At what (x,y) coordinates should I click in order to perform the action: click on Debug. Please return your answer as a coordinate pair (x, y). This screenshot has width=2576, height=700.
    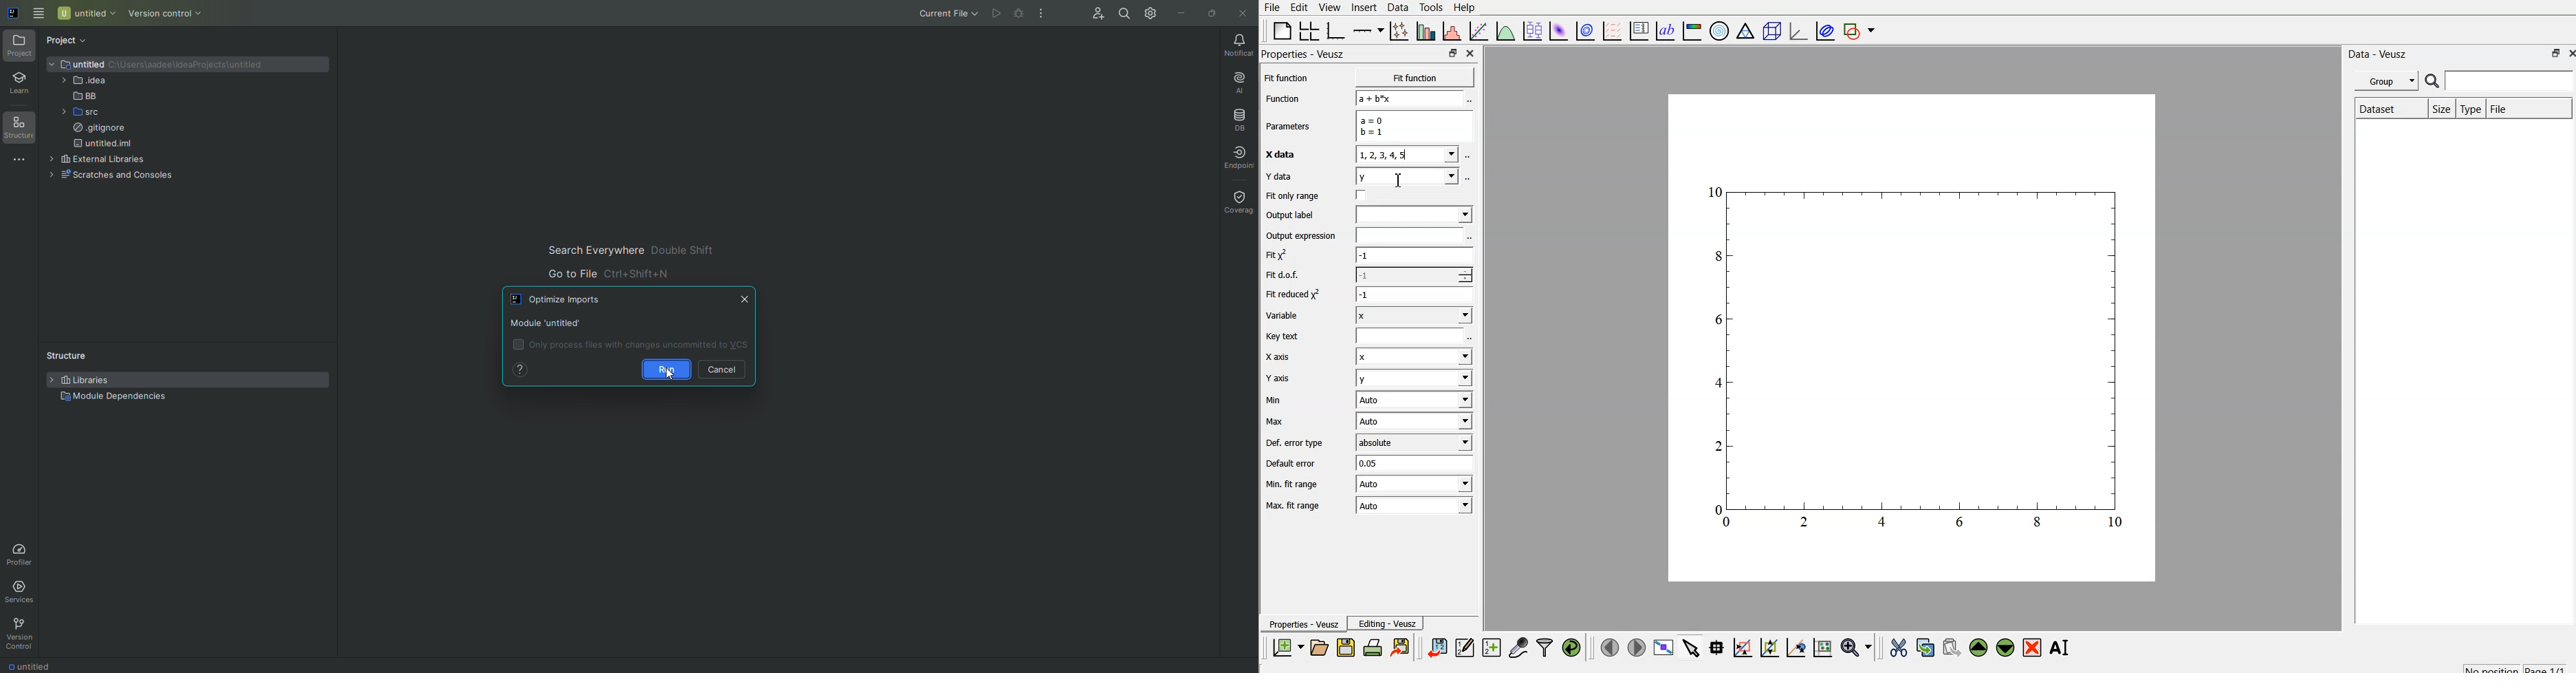
    Looking at the image, I should click on (1016, 13).